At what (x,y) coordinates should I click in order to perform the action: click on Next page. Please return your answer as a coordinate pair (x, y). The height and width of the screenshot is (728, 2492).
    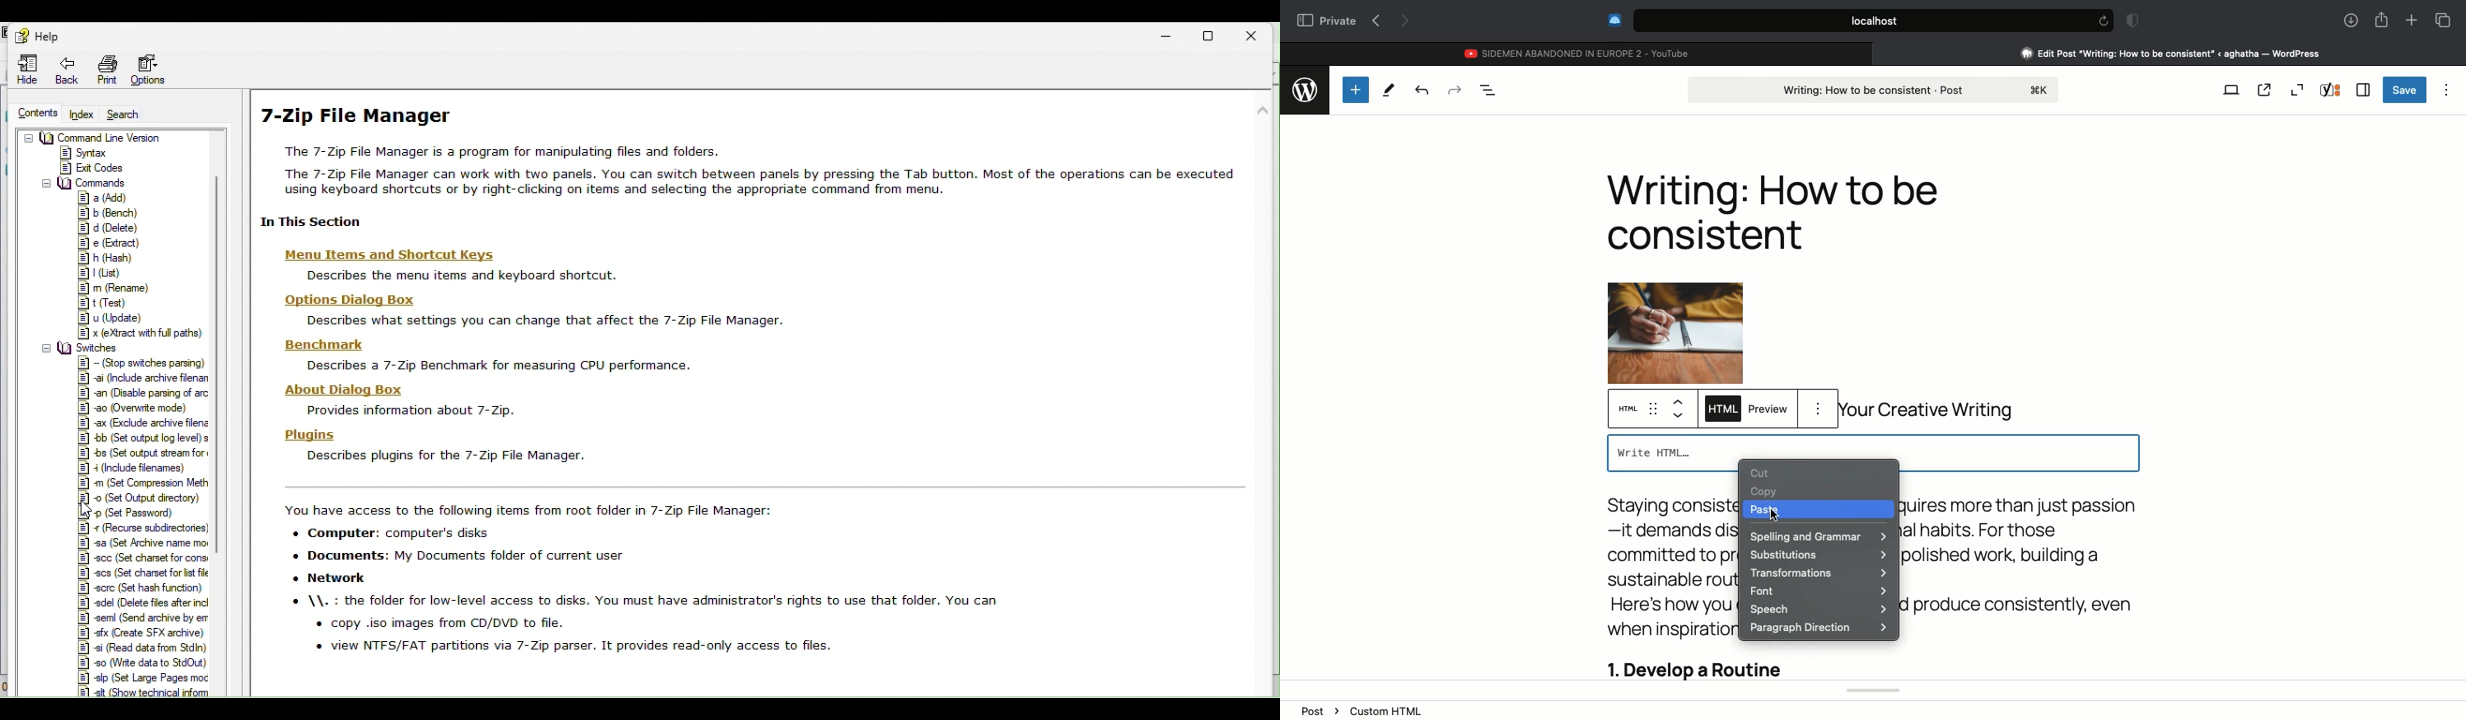
    Looking at the image, I should click on (1407, 22).